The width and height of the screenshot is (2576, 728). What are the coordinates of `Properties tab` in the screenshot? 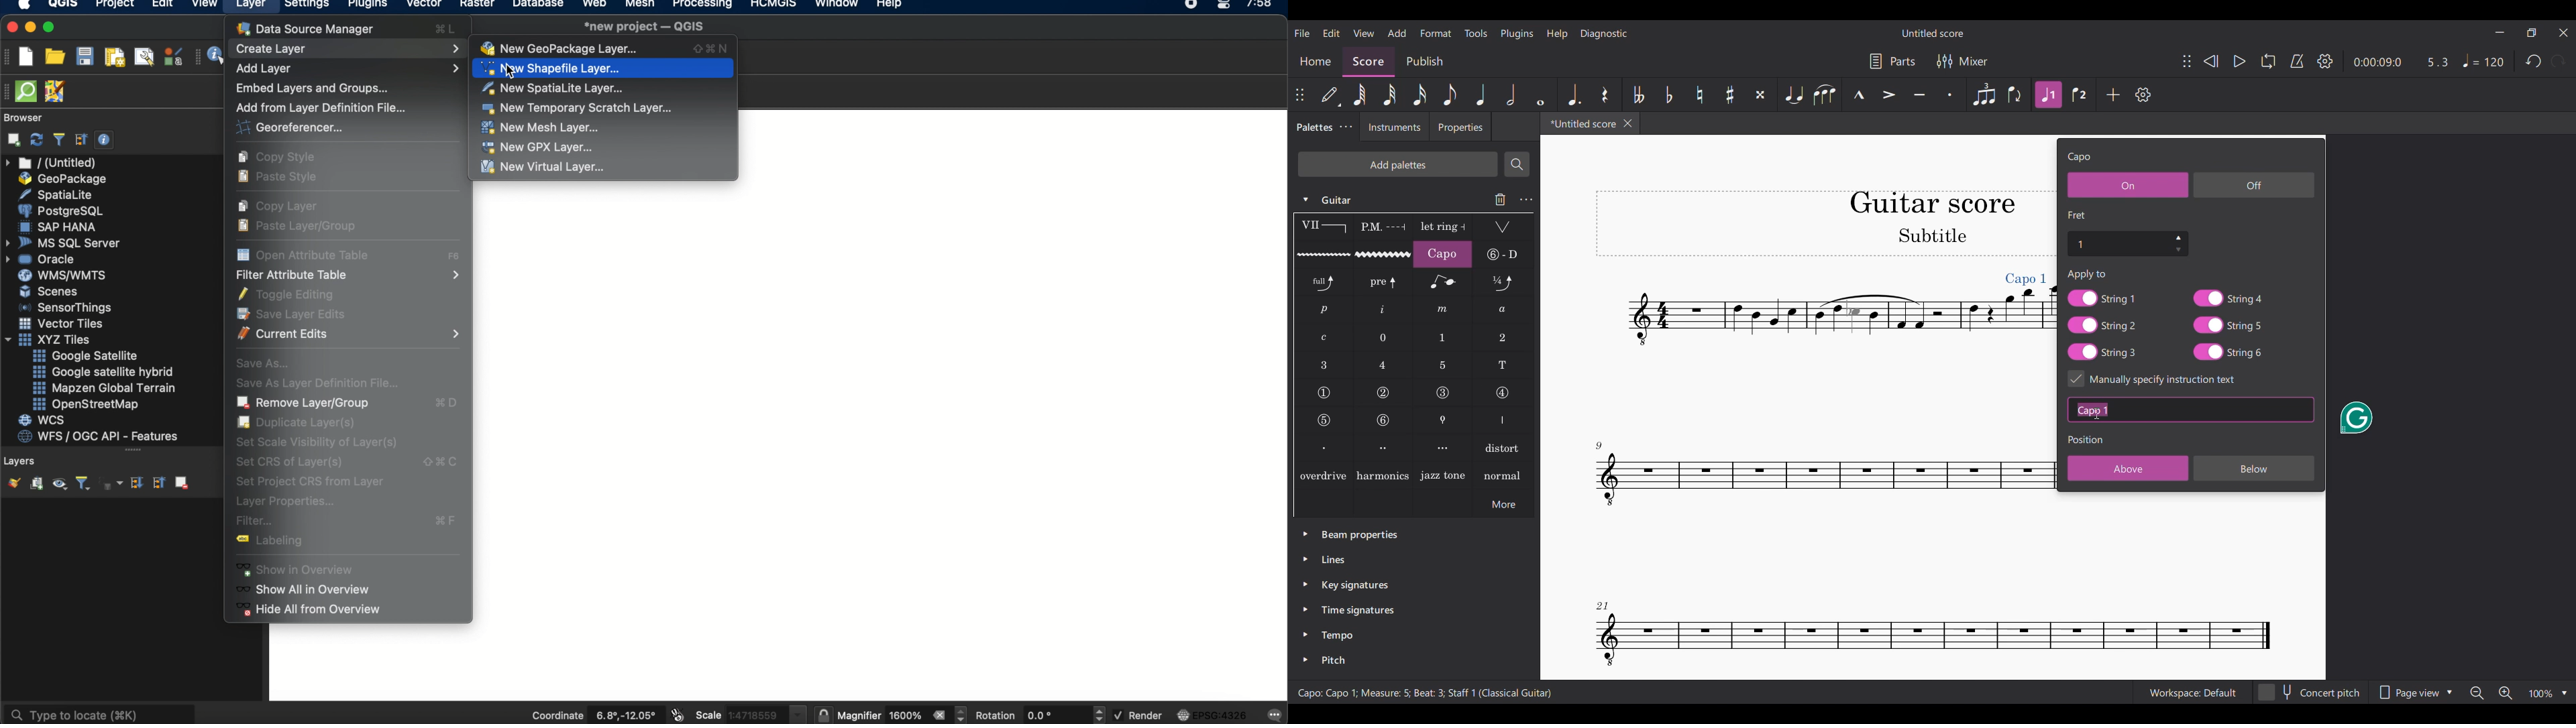 It's located at (1460, 126).